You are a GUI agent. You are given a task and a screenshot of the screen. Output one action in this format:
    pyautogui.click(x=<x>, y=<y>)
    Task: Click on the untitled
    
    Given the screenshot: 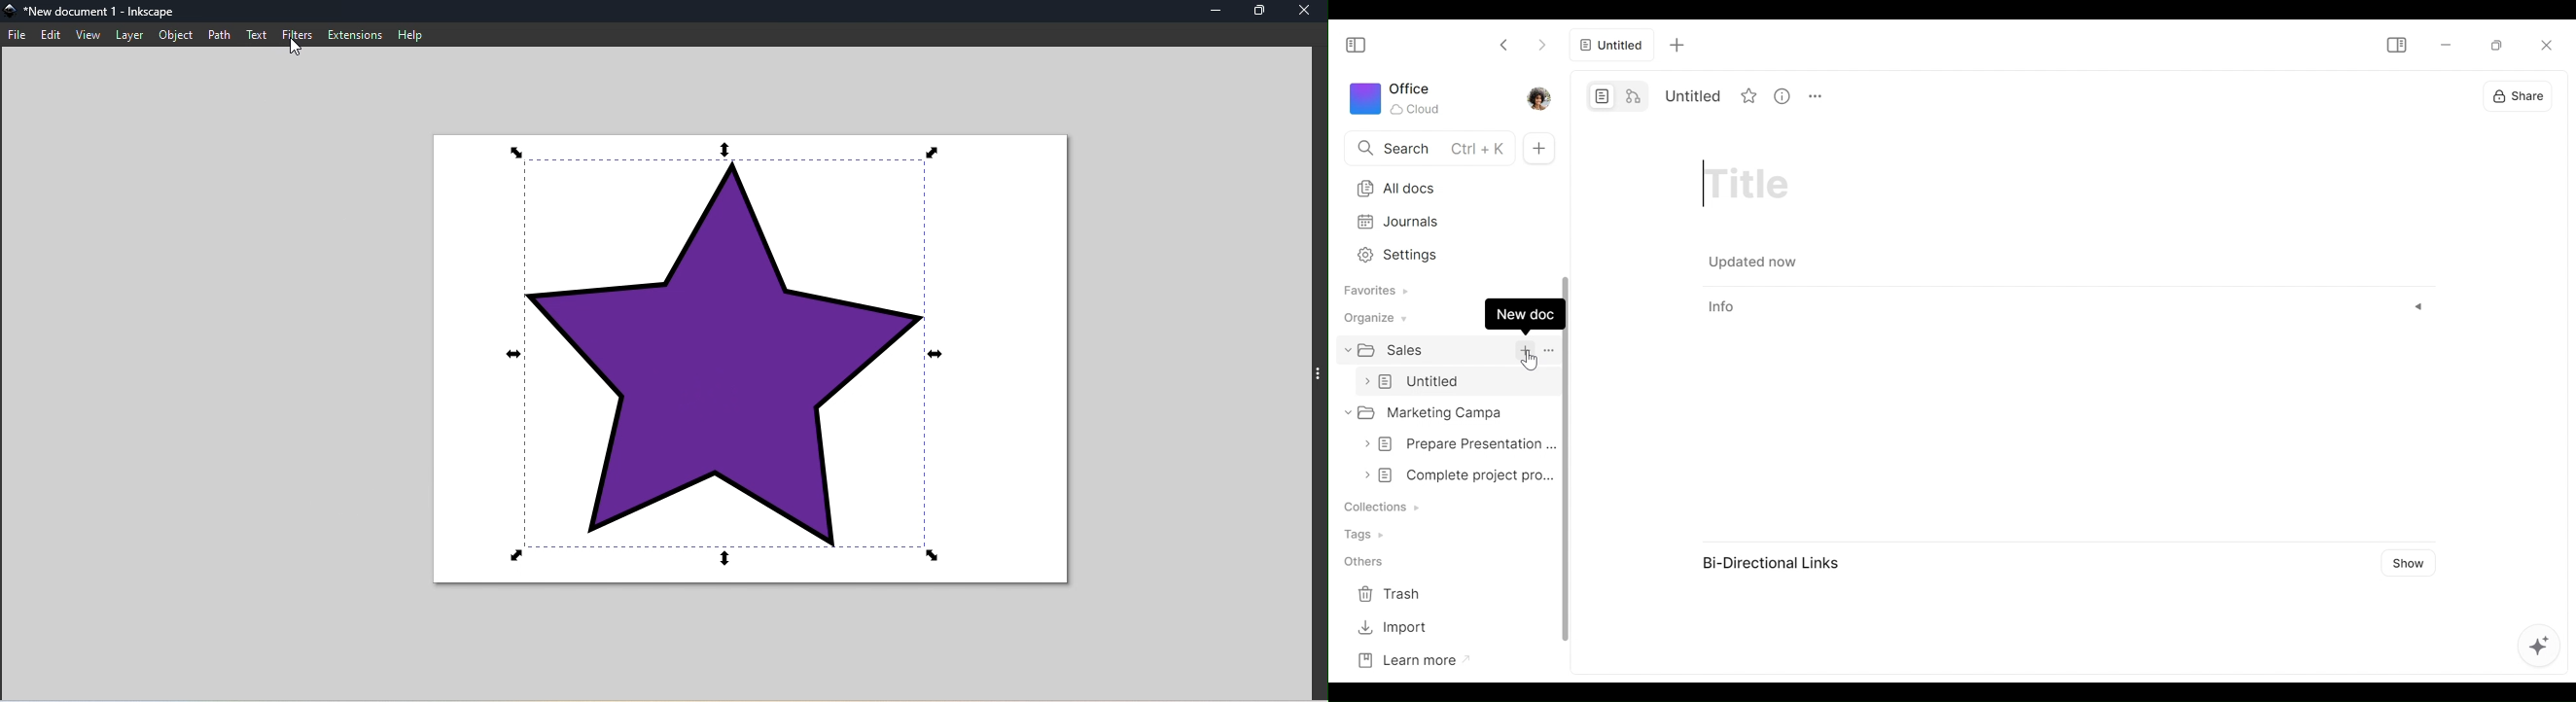 What is the action you would take?
    pyautogui.click(x=1456, y=382)
    